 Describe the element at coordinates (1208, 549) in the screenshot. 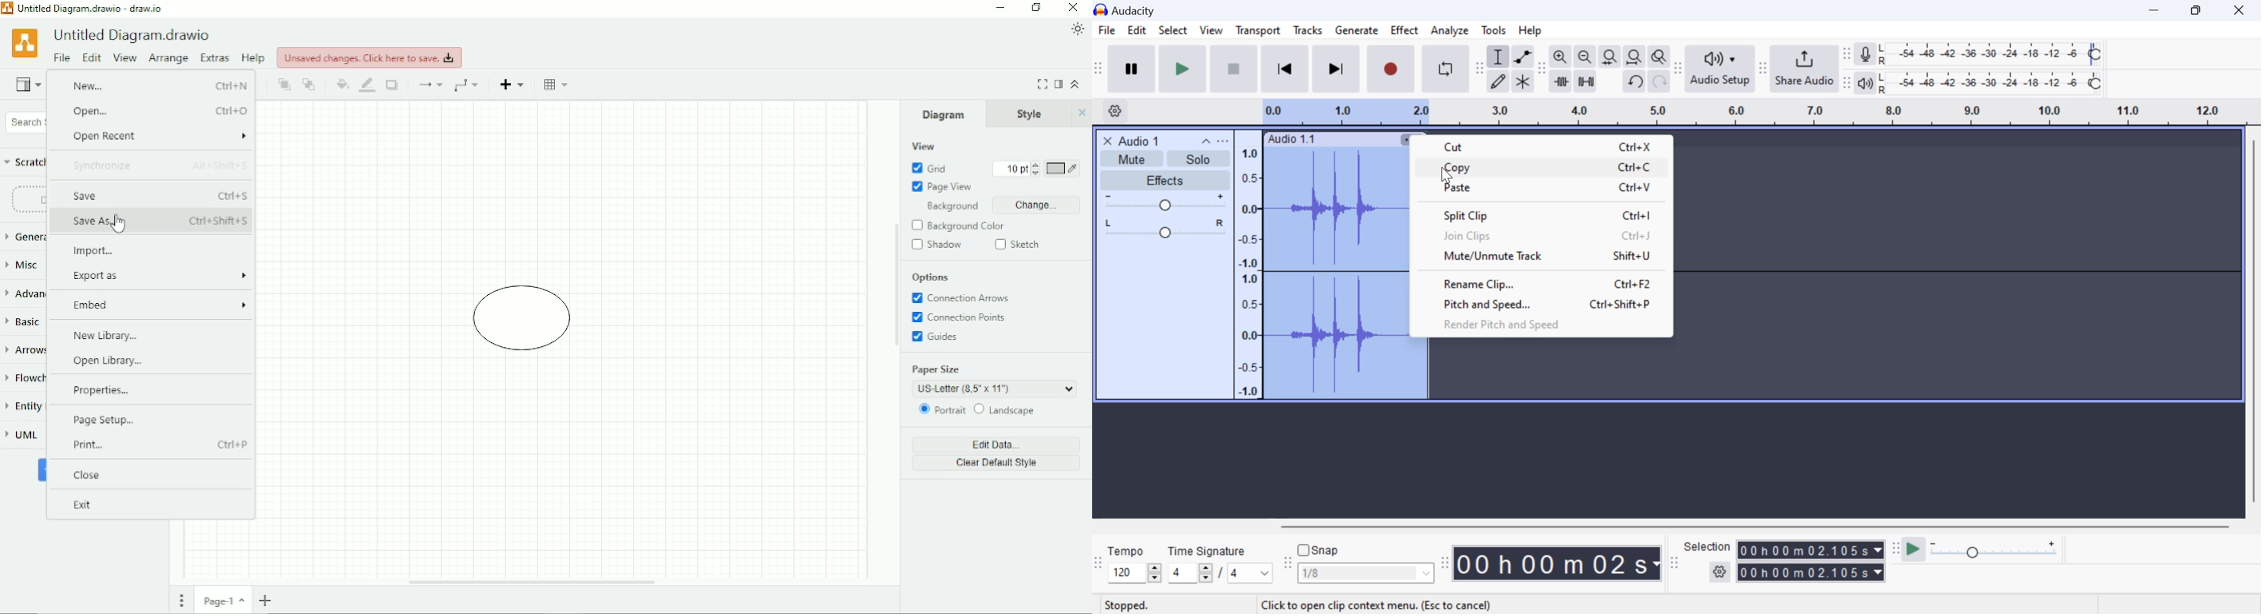

I see `Time Signature` at that location.